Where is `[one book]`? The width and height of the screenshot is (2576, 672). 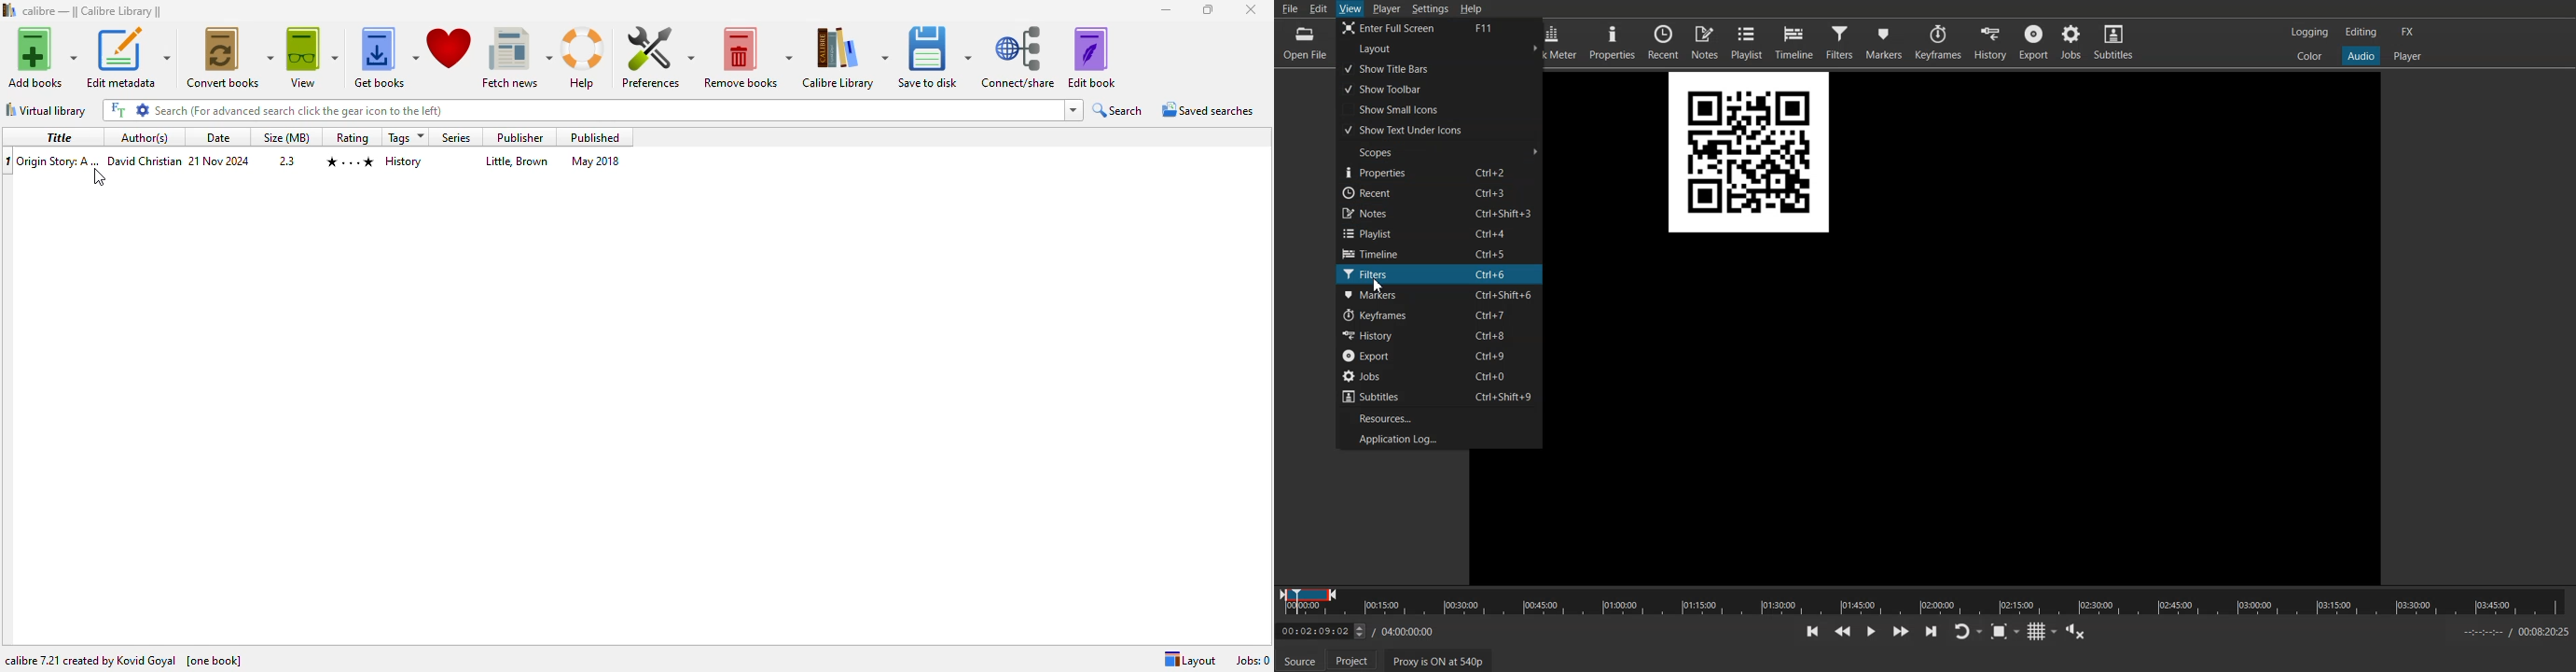 [one book] is located at coordinates (215, 661).